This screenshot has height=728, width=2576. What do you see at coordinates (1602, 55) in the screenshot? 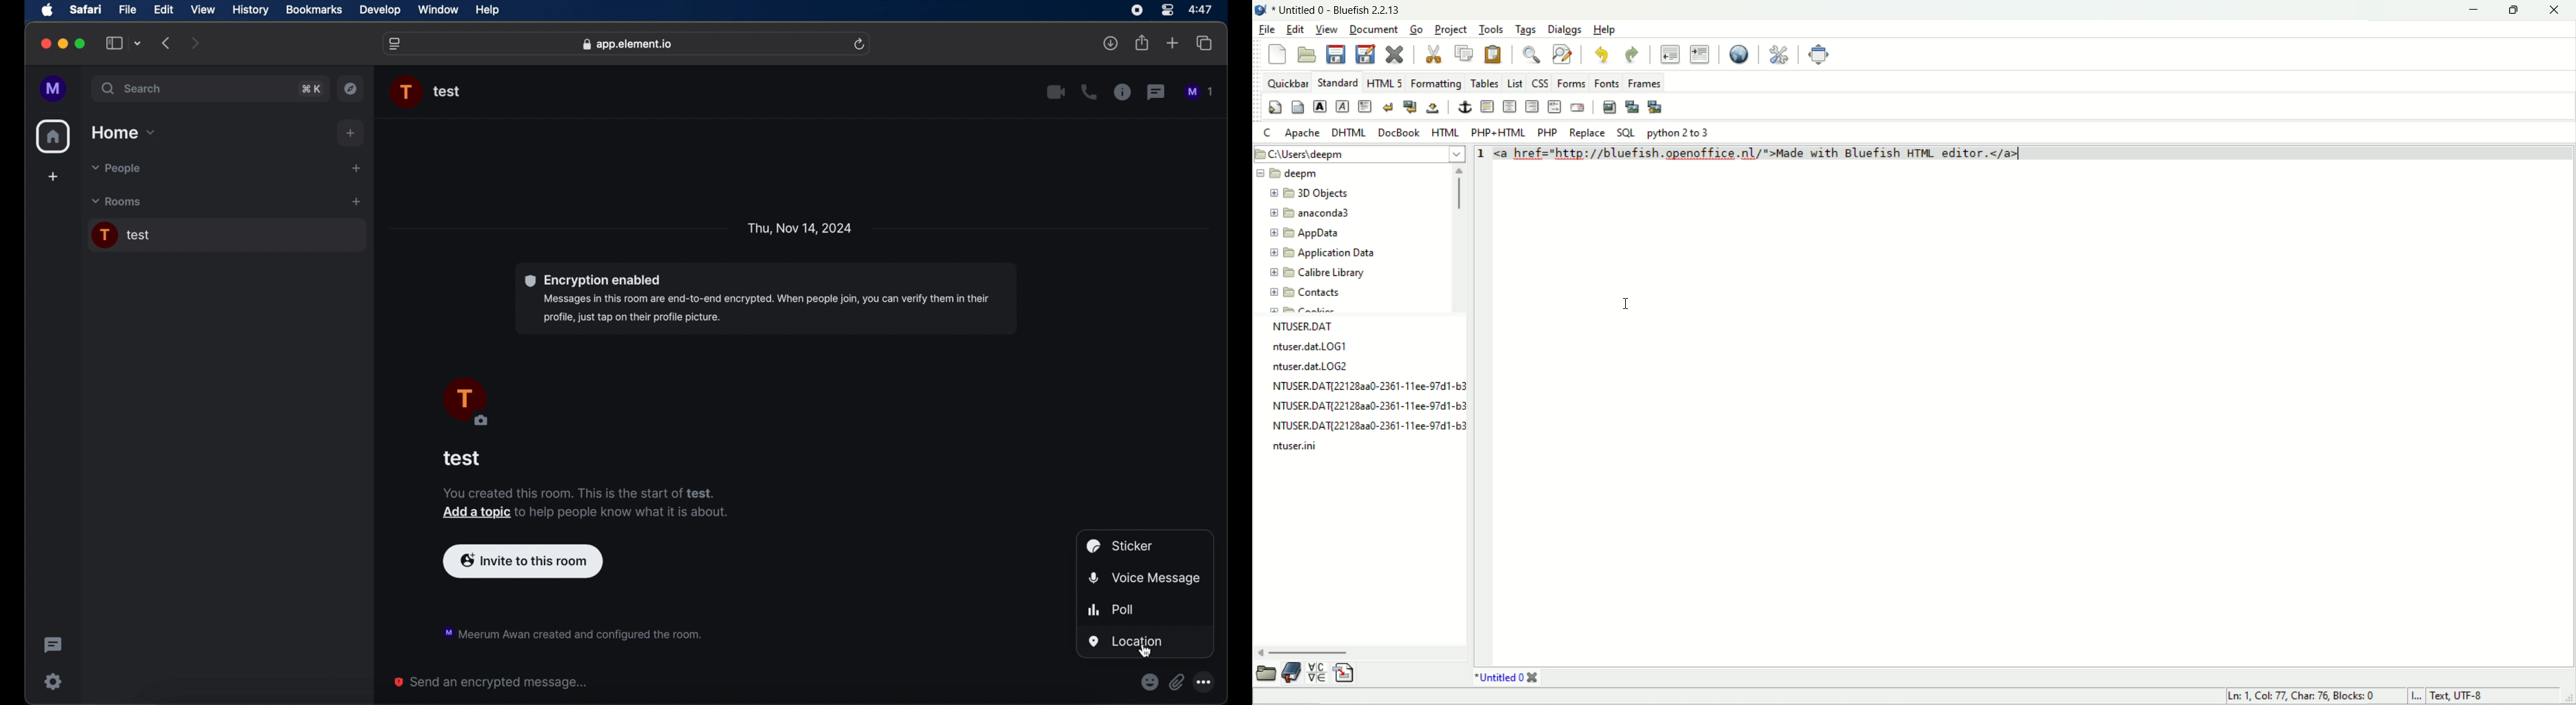
I see `undo` at bounding box center [1602, 55].